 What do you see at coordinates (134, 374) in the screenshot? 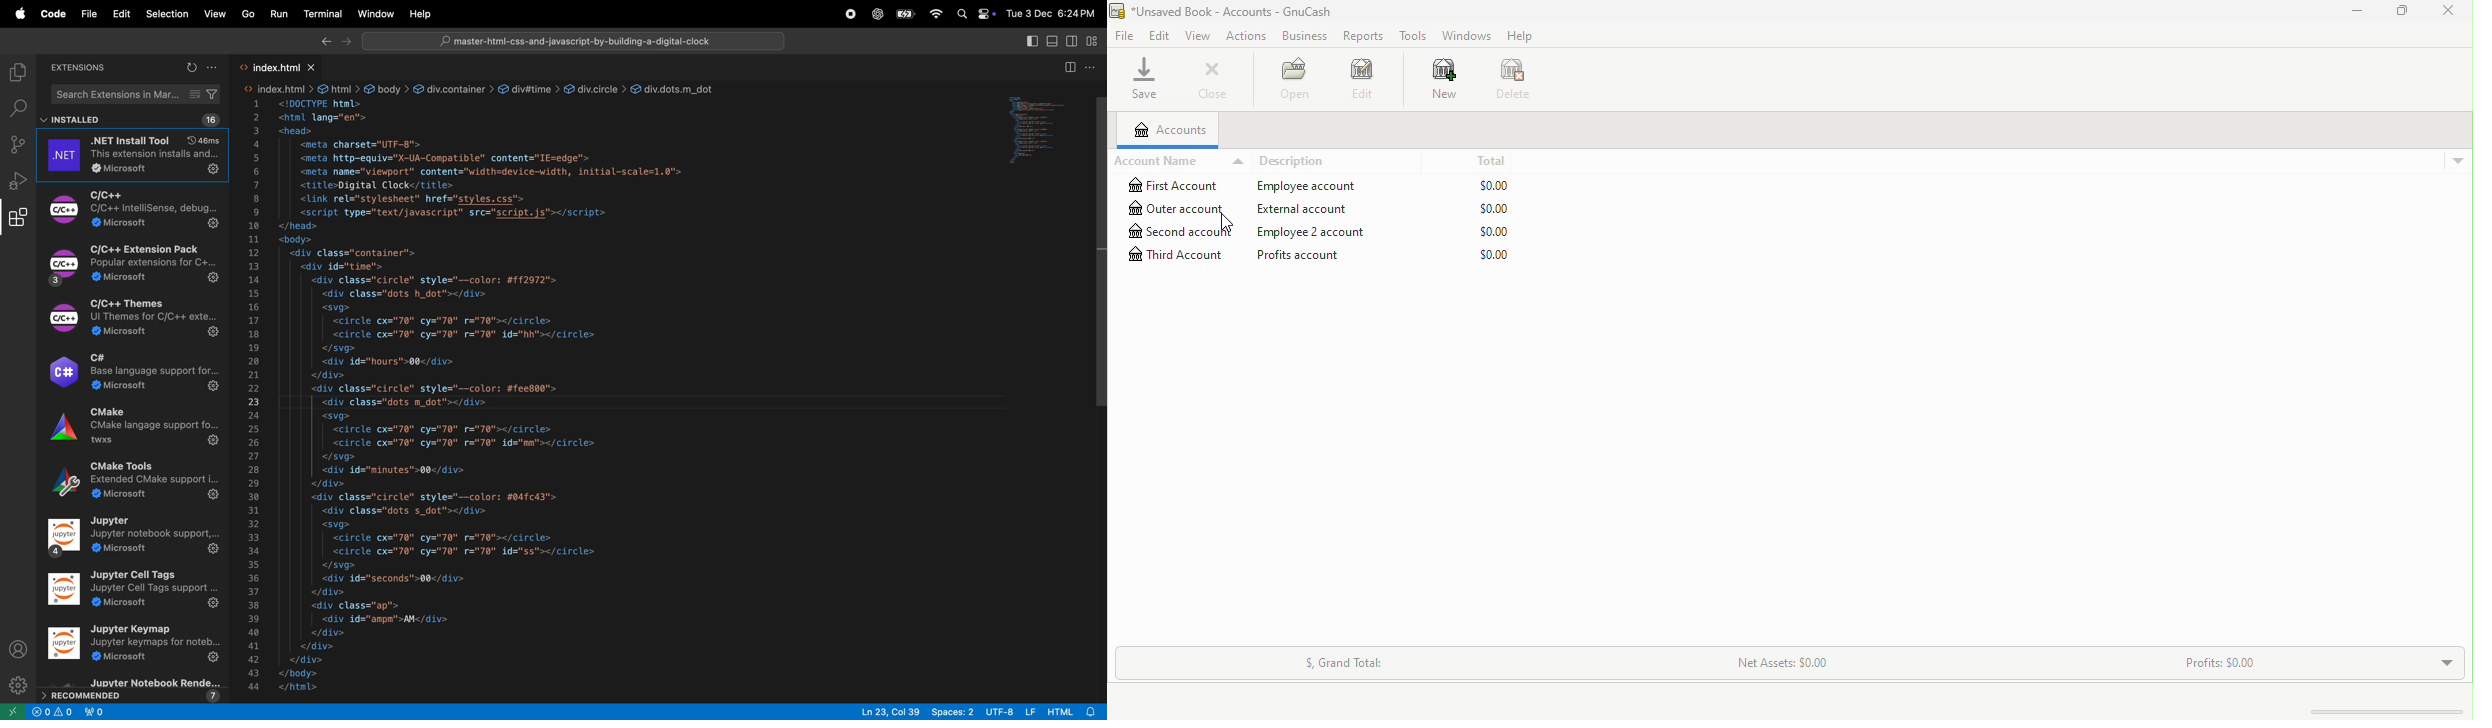
I see `Extension C#` at bounding box center [134, 374].